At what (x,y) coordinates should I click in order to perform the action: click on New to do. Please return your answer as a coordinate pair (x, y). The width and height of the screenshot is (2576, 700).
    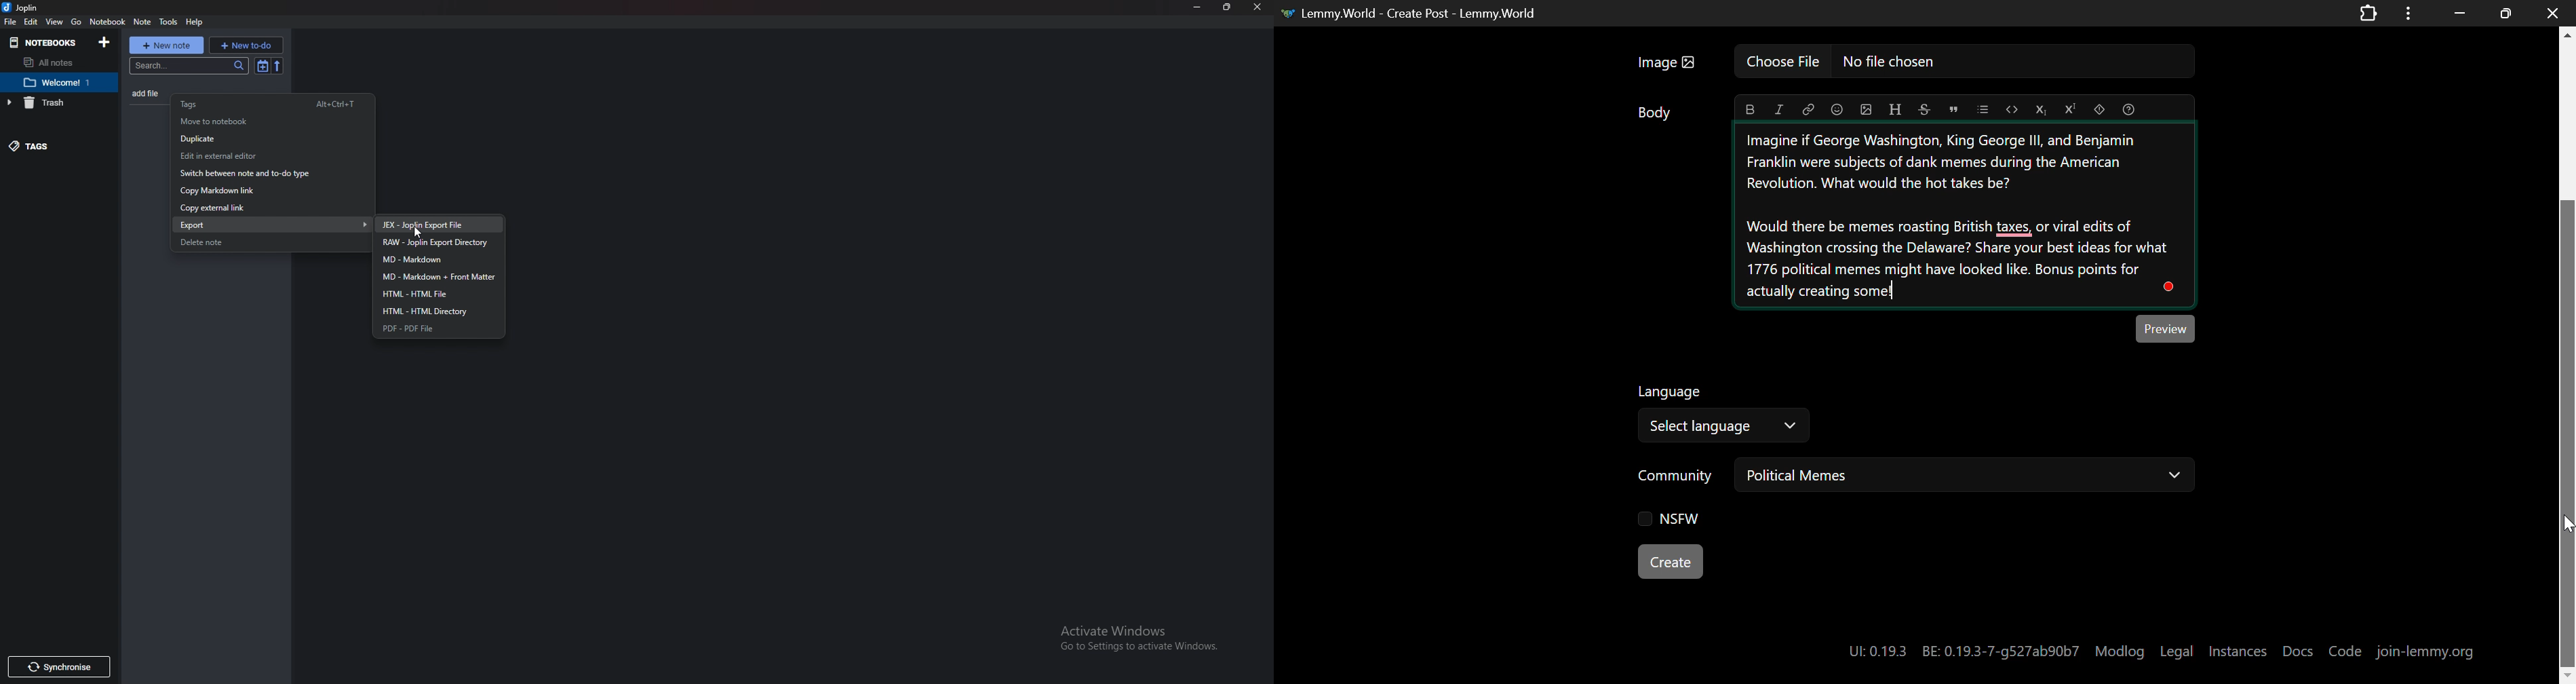
    Looking at the image, I should click on (246, 44).